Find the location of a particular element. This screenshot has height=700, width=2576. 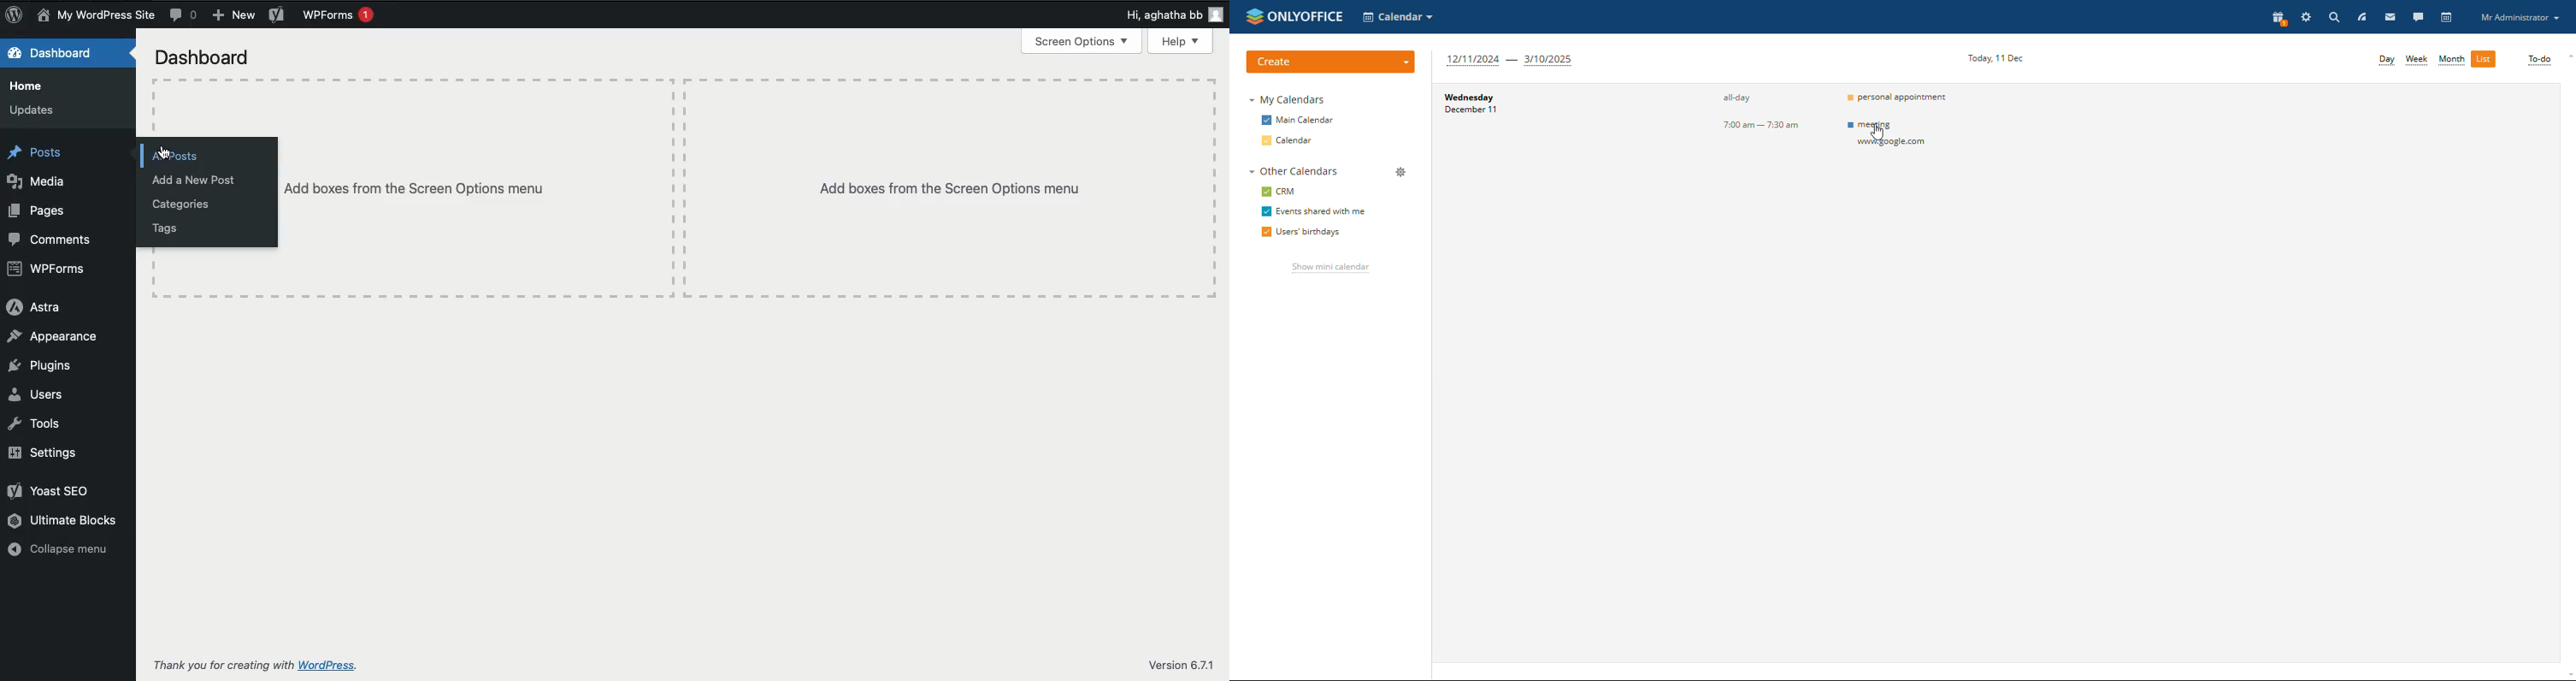

scroll up is located at coordinates (2568, 53).